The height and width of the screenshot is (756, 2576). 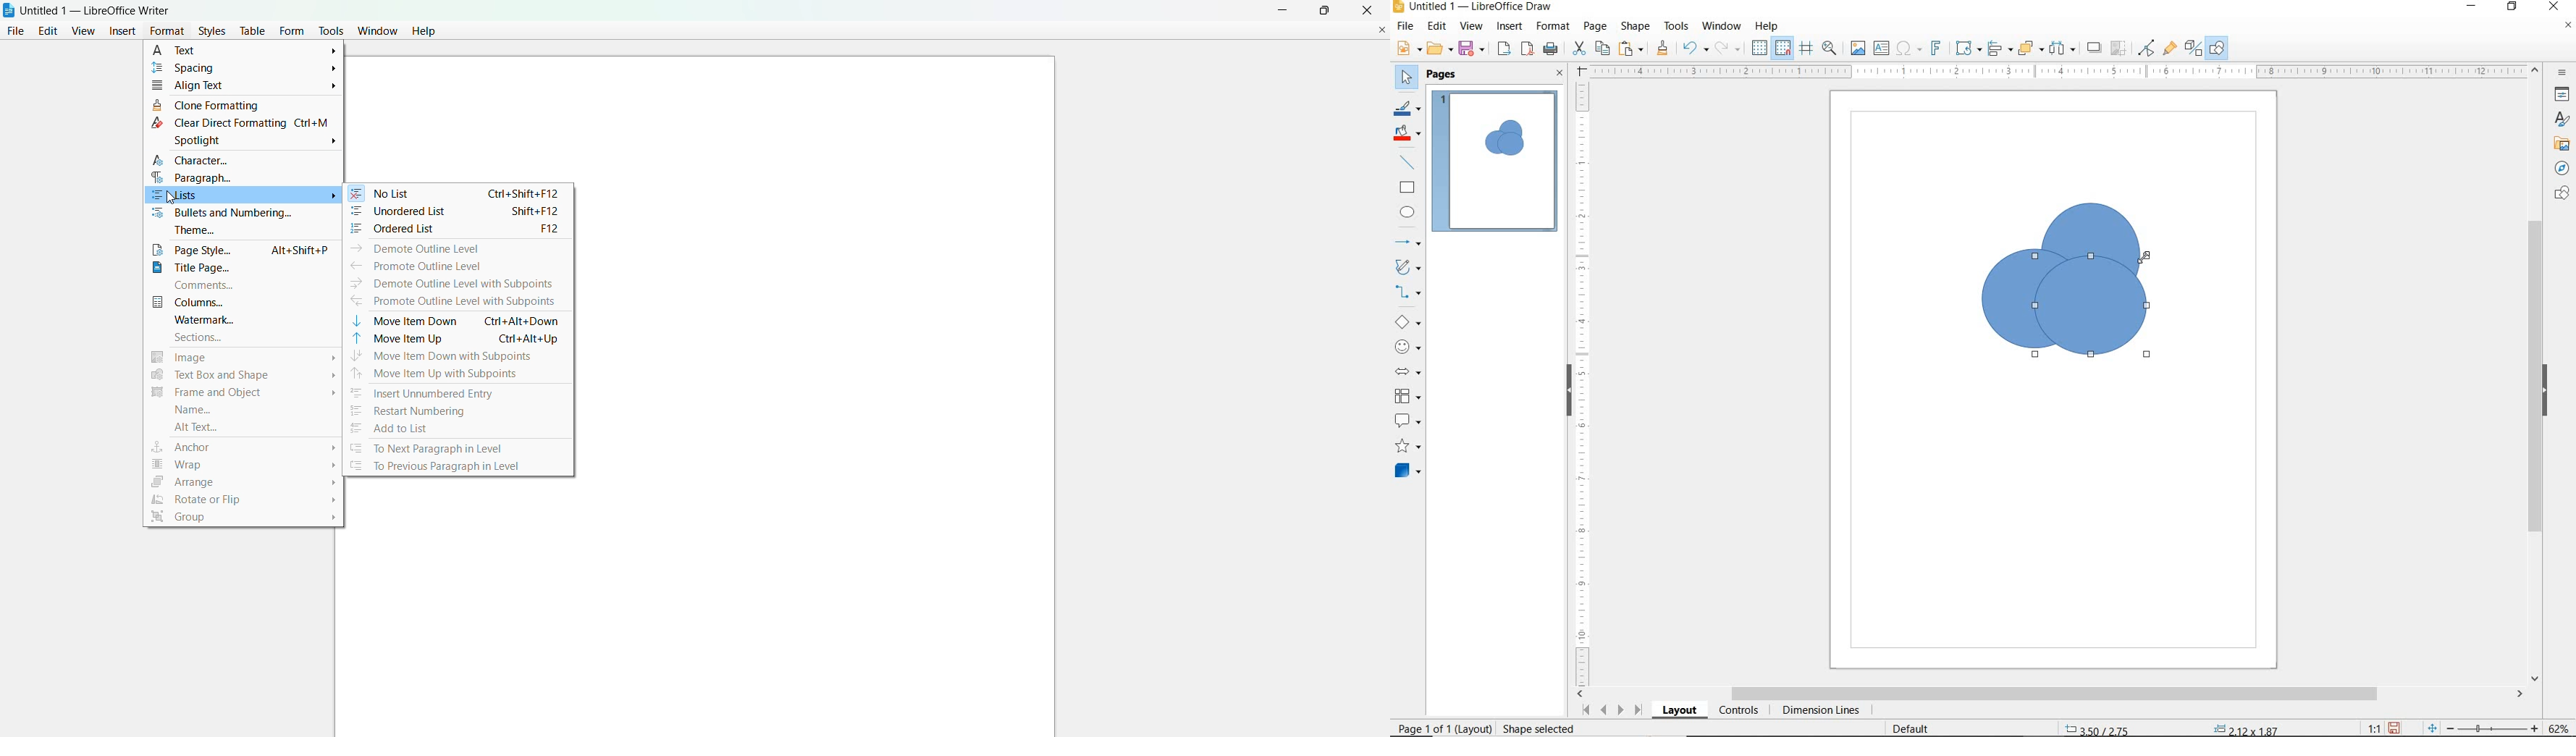 I want to click on STARS AND BANNERS, so click(x=1408, y=448).